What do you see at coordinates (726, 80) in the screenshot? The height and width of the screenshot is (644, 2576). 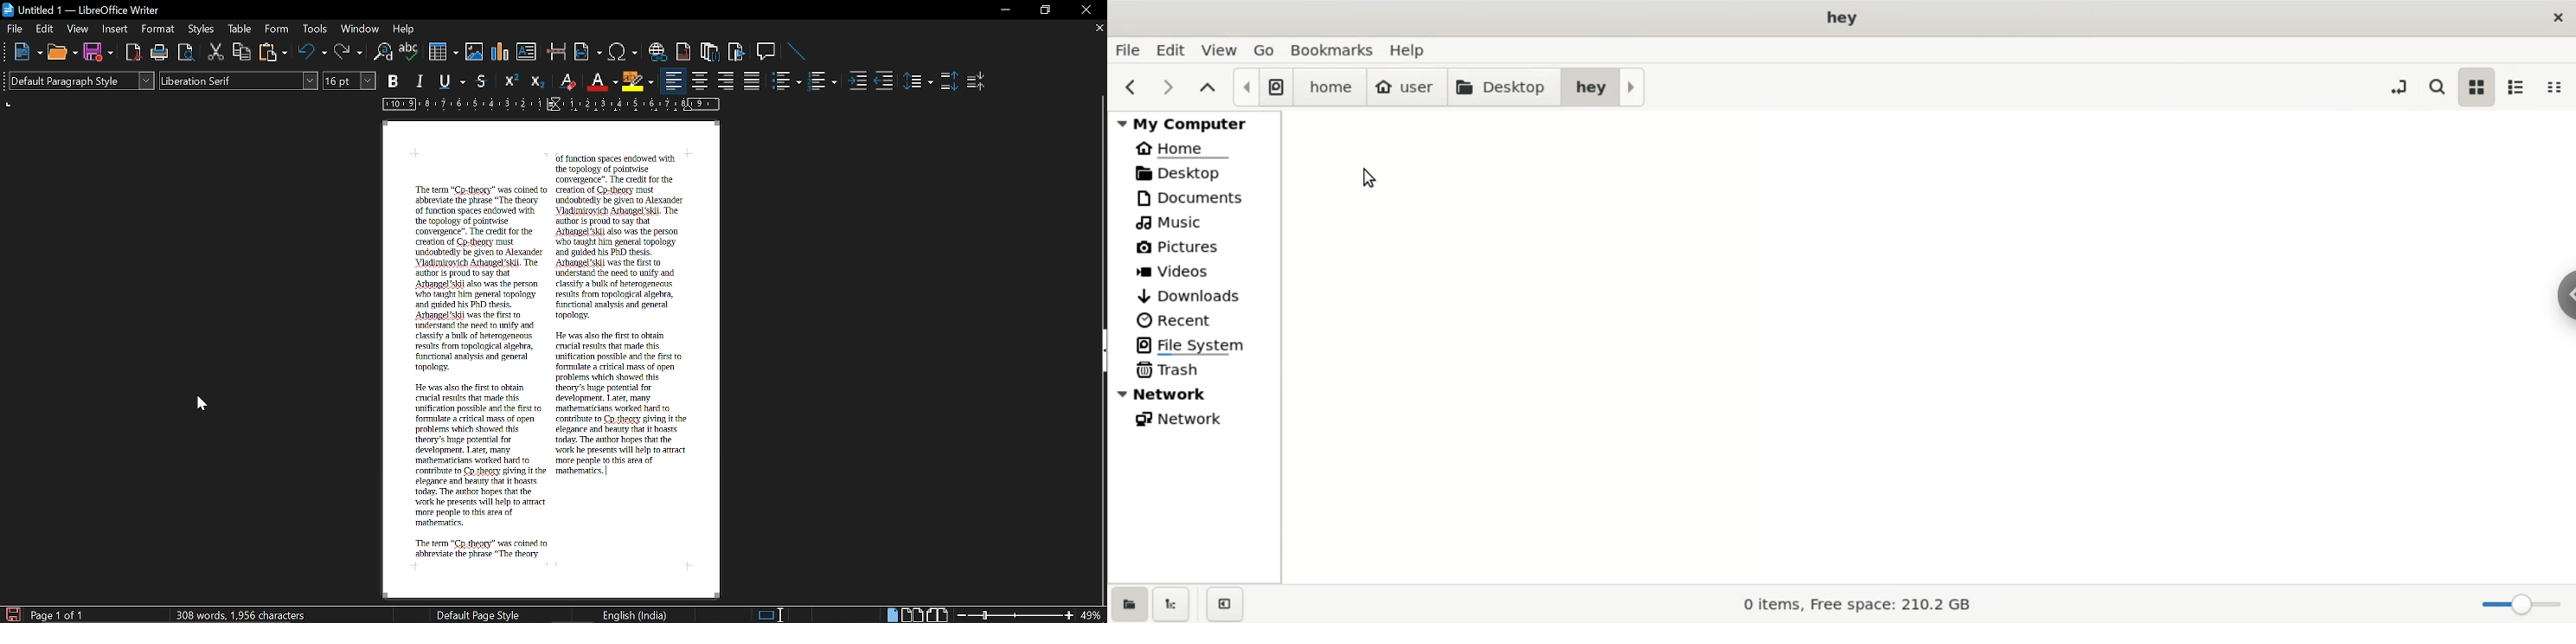 I see `align right` at bounding box center [726, 80].